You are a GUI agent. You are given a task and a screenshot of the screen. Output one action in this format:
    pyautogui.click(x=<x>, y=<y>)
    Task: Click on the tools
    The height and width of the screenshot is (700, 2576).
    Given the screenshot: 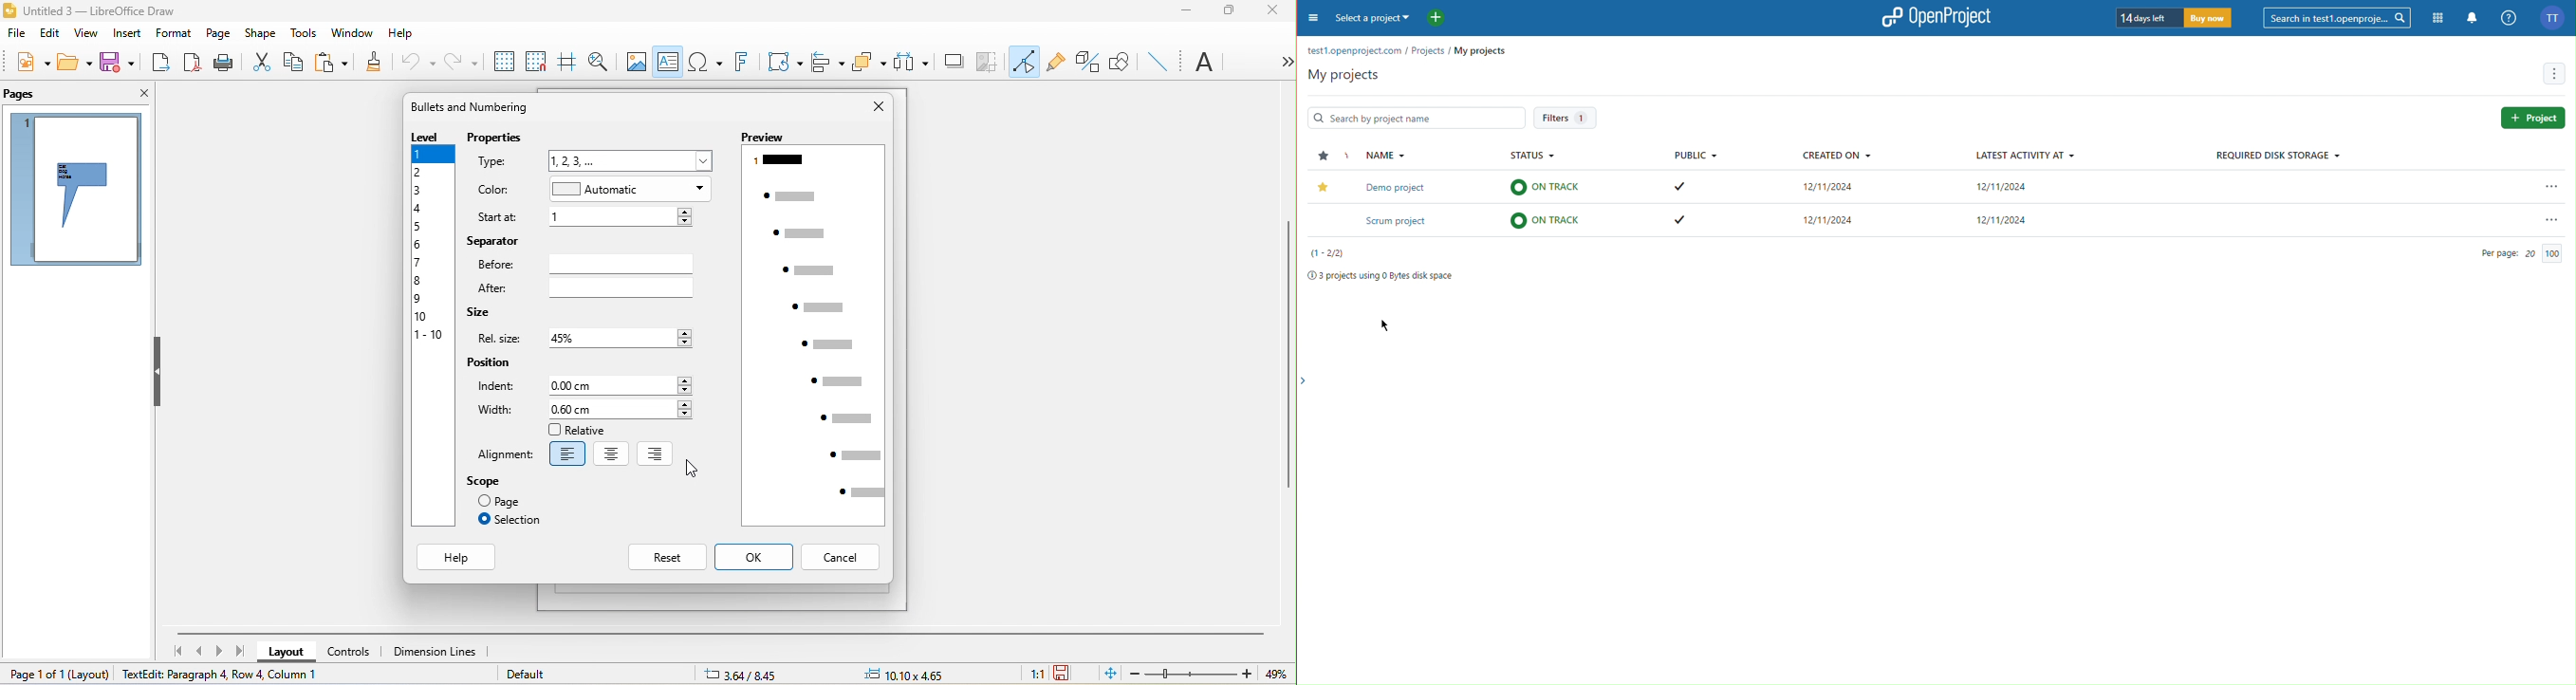 What is the action you would take?
    pyautogui.click(x=306, y=33)
    